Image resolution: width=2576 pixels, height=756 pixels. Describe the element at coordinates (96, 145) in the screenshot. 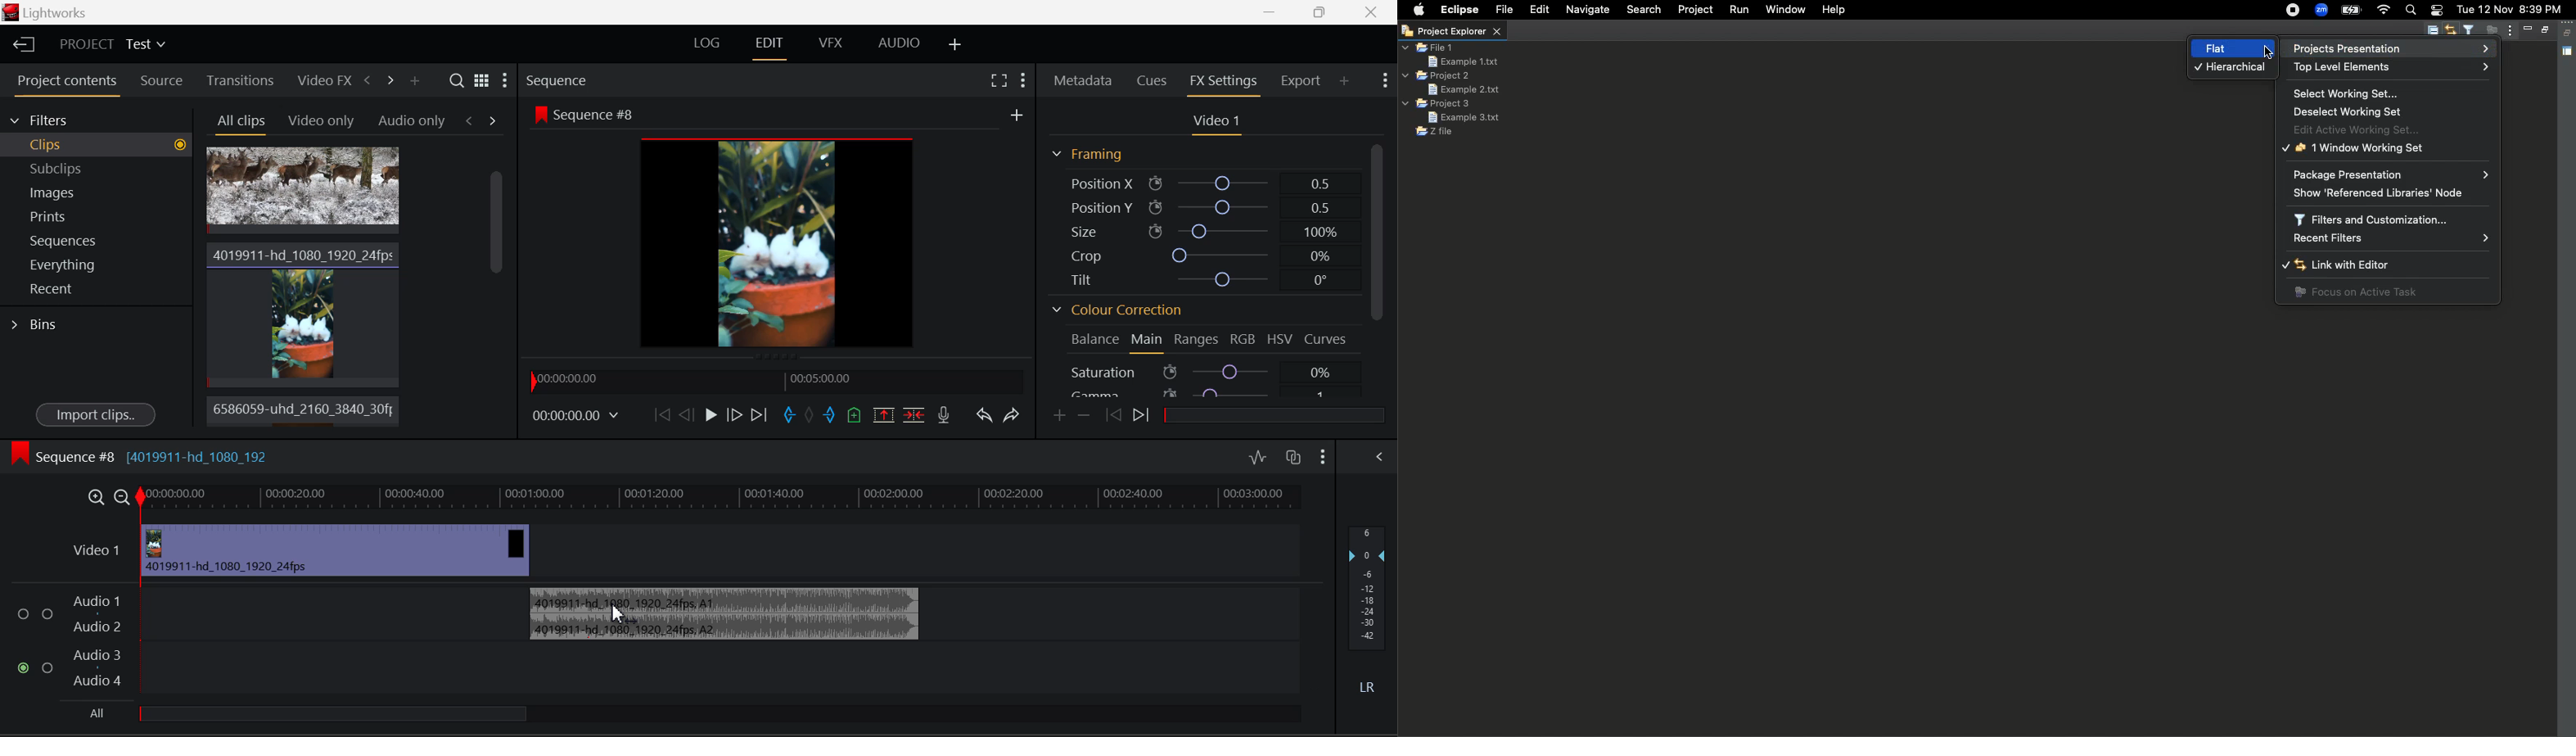

I see `Clips Open` at that location.